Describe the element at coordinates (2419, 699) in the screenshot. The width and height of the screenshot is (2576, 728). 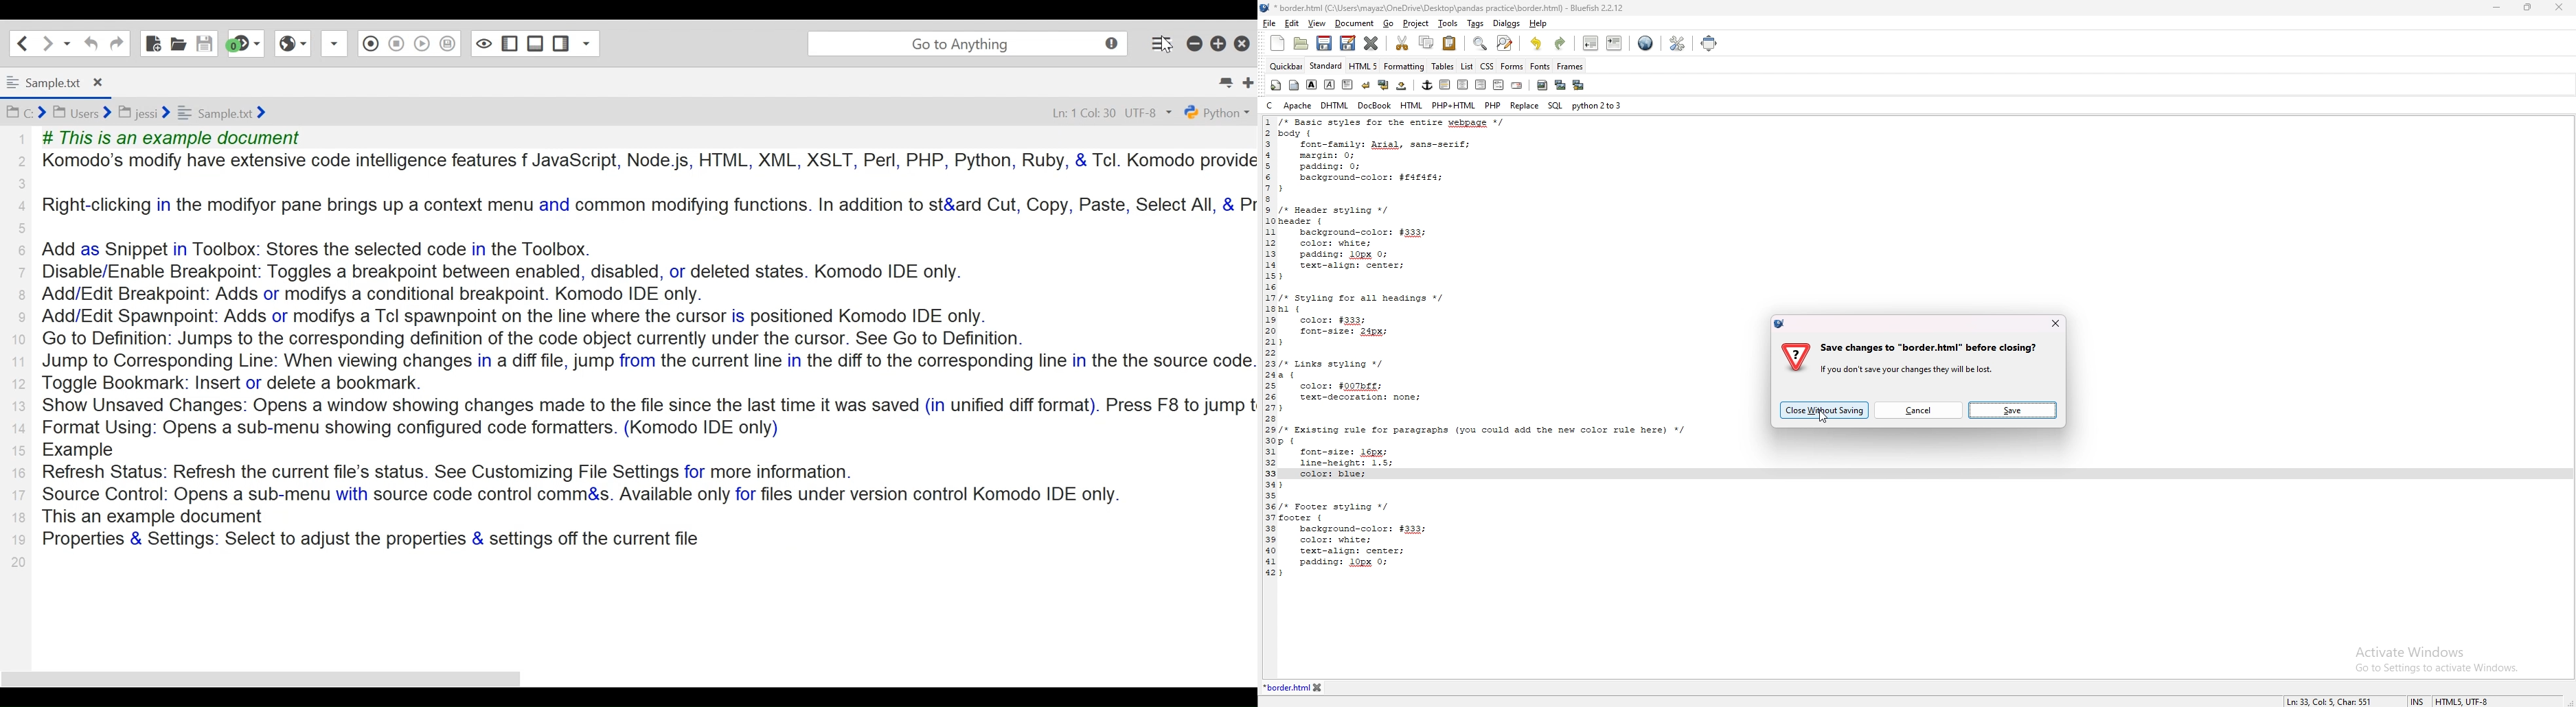
I see `cursor mode` at that location.